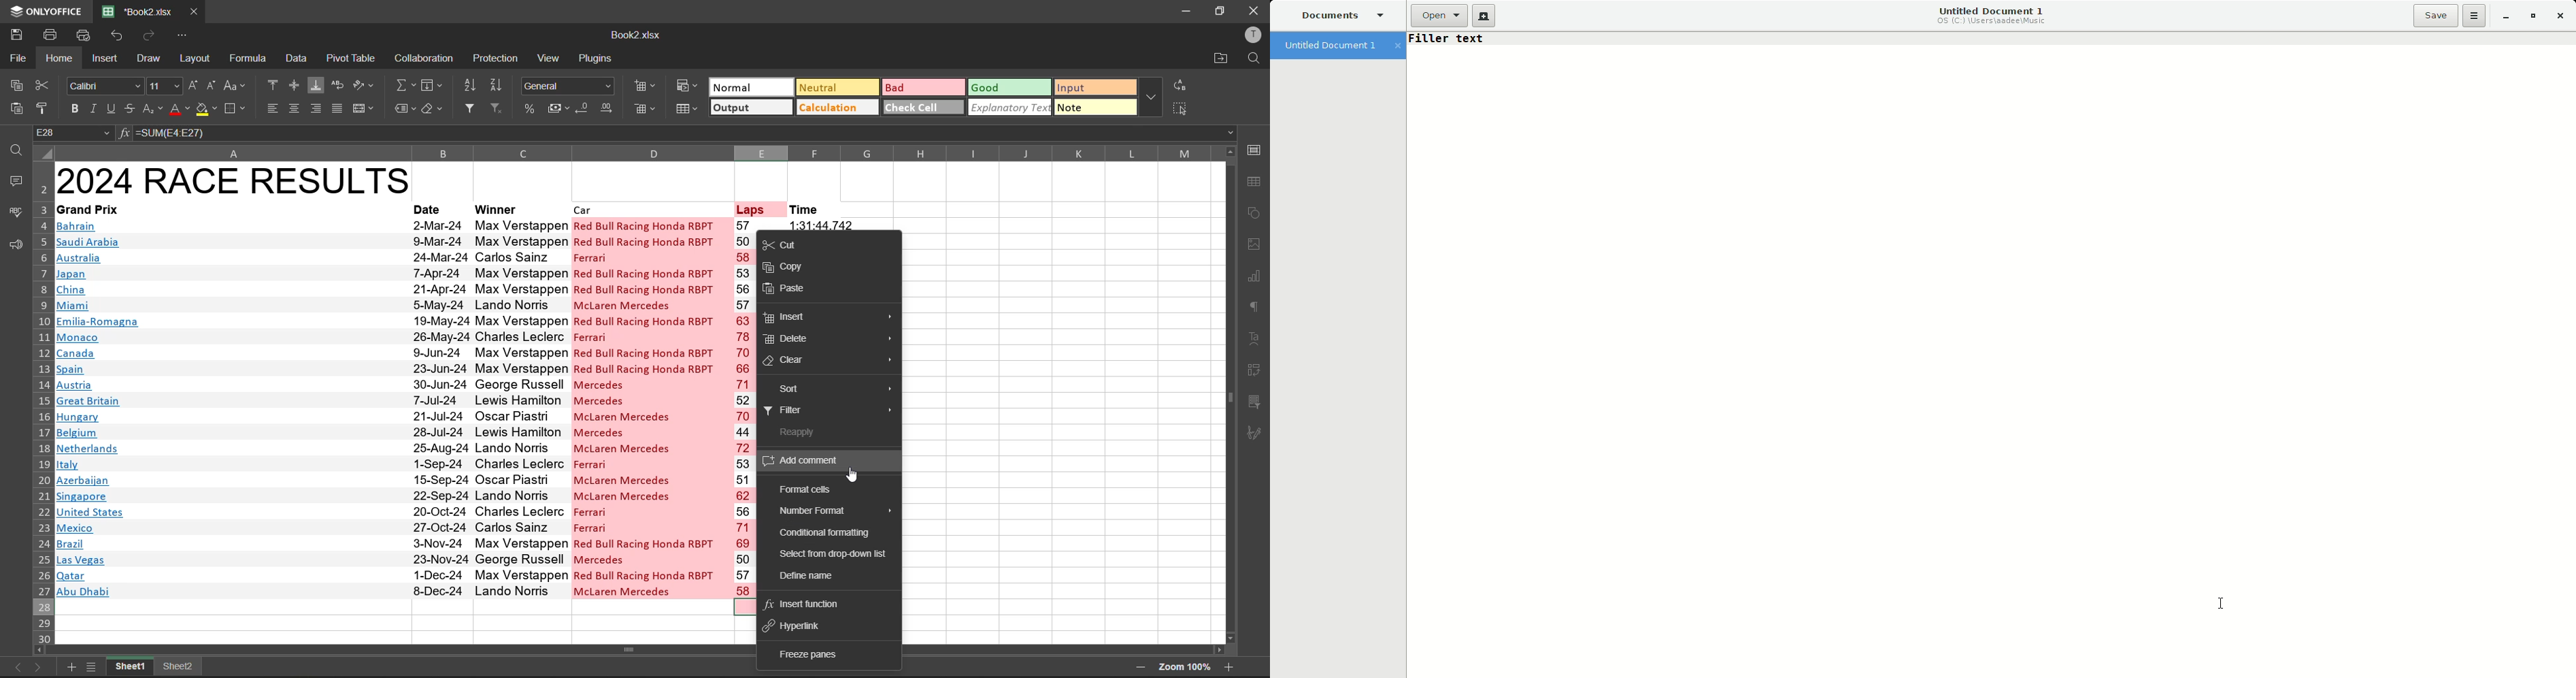  Describe the element at coordinates (404, 107) in the screenshot. I see `named ranges` at that location.